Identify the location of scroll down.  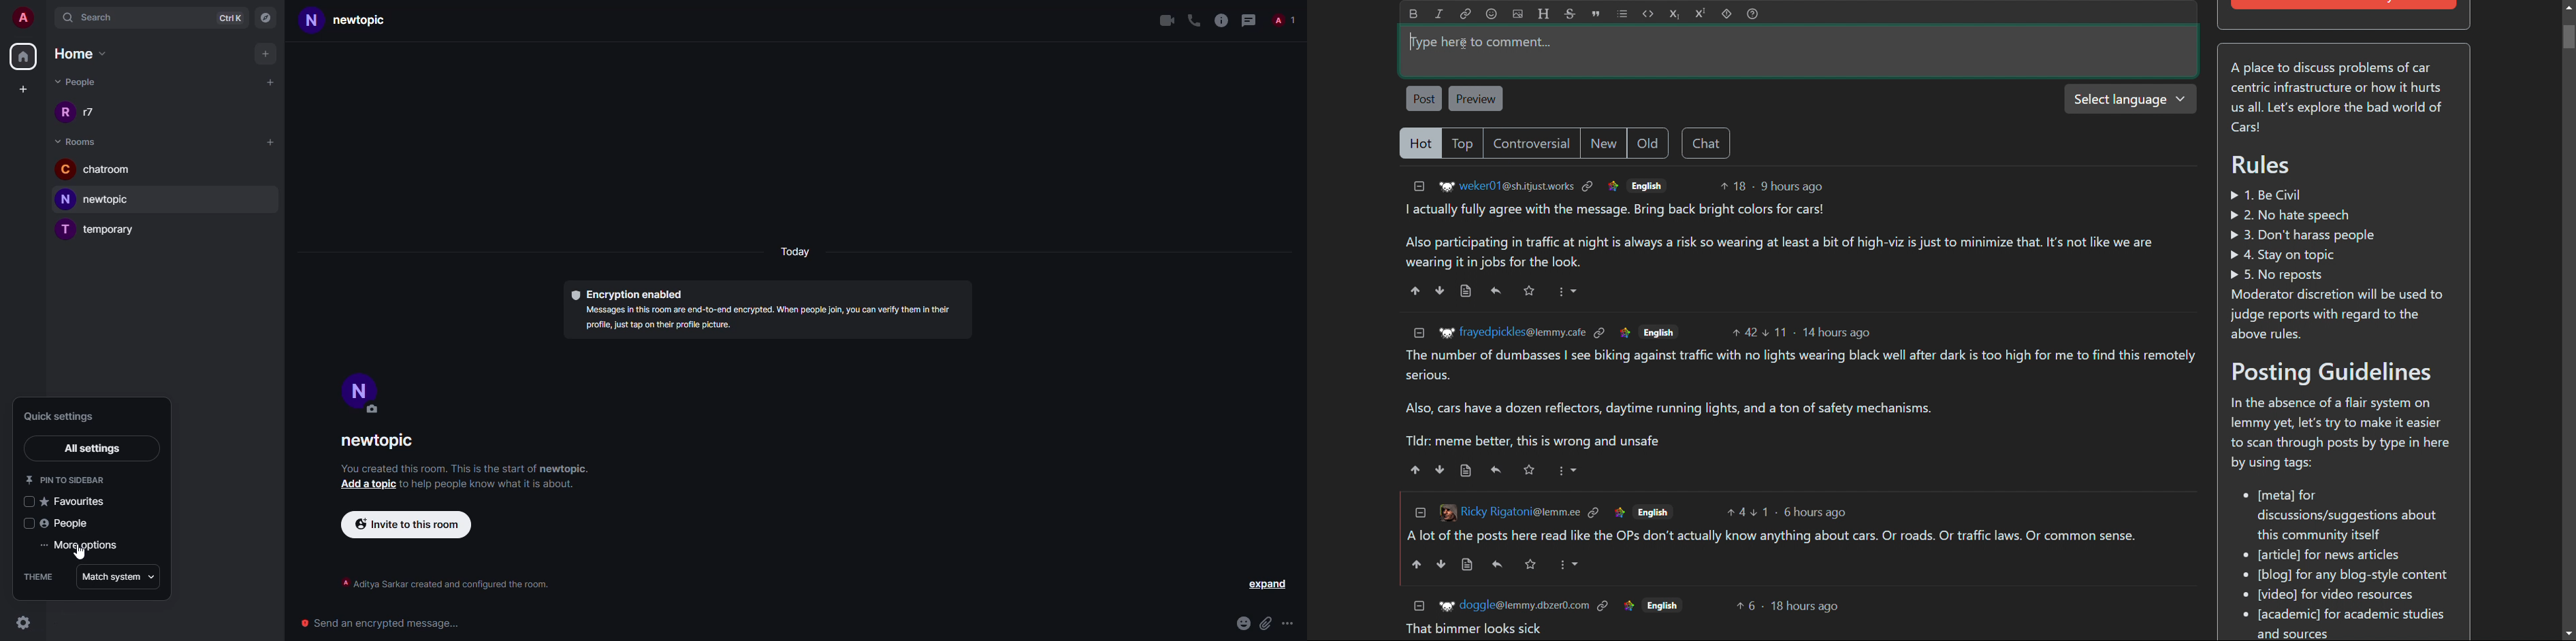
(2568, 634).